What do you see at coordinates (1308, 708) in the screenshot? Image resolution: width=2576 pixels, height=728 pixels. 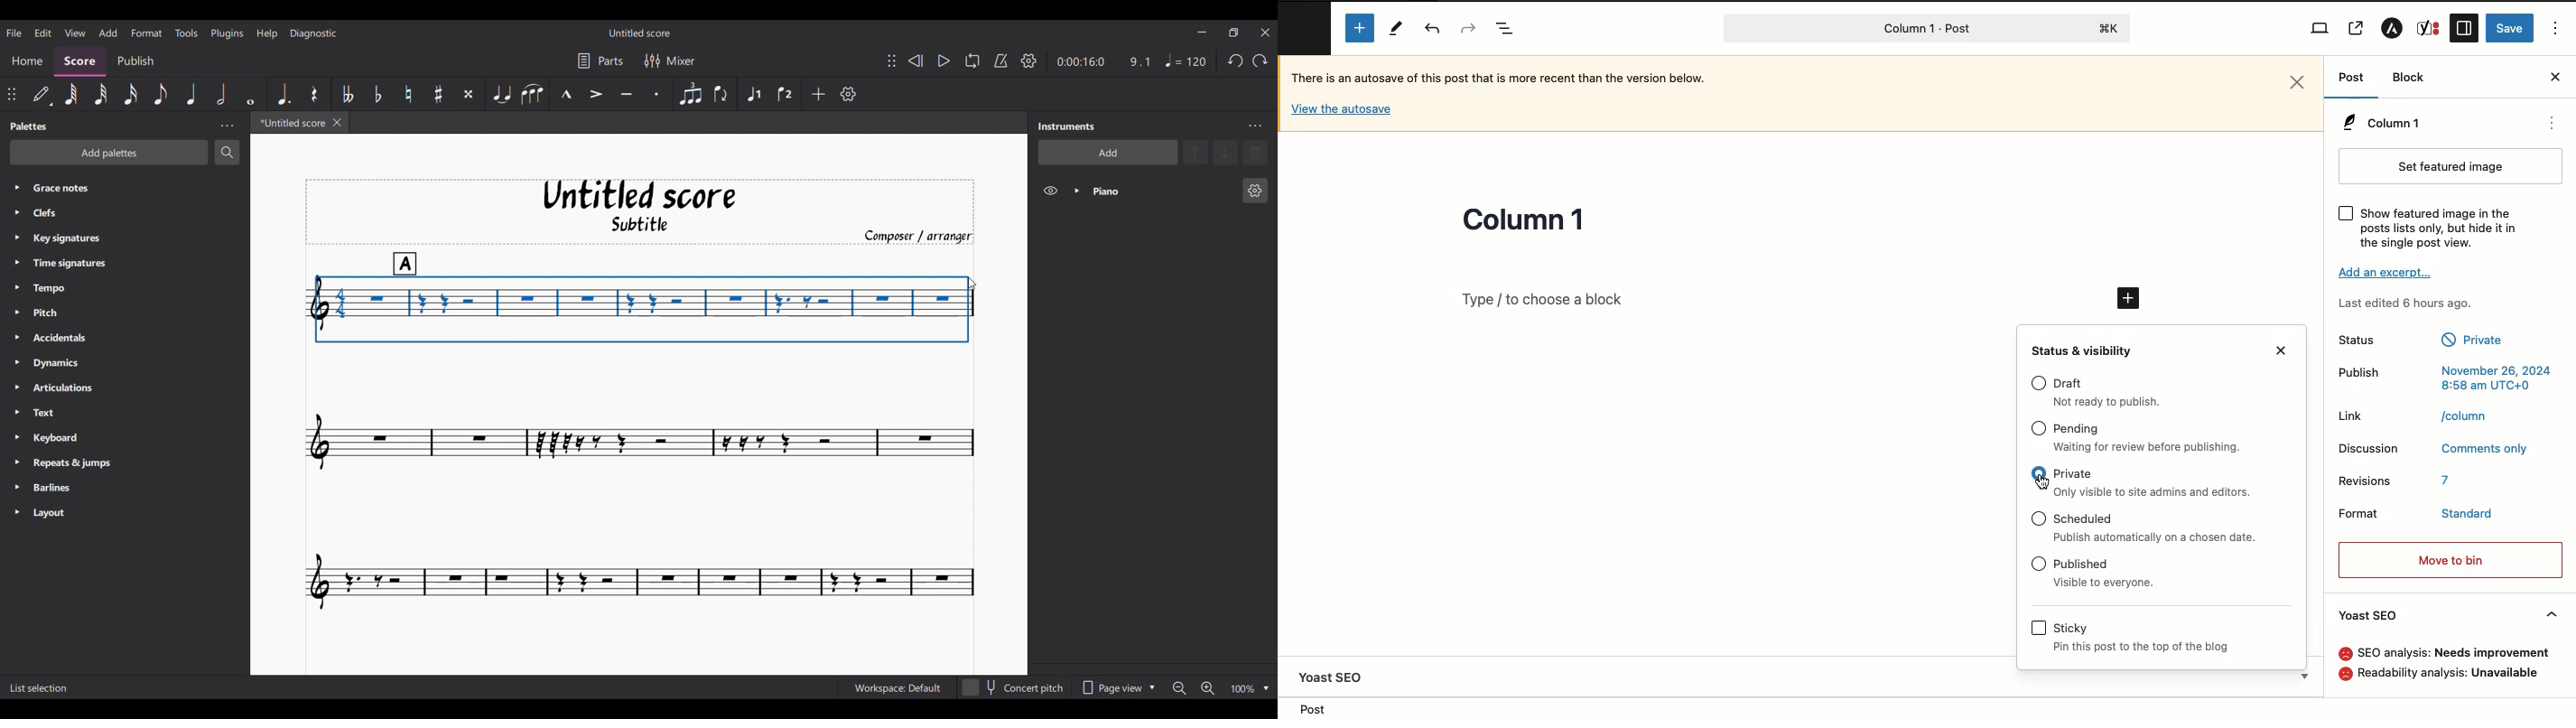 I see `Post` at bounding box center [1308, 708].